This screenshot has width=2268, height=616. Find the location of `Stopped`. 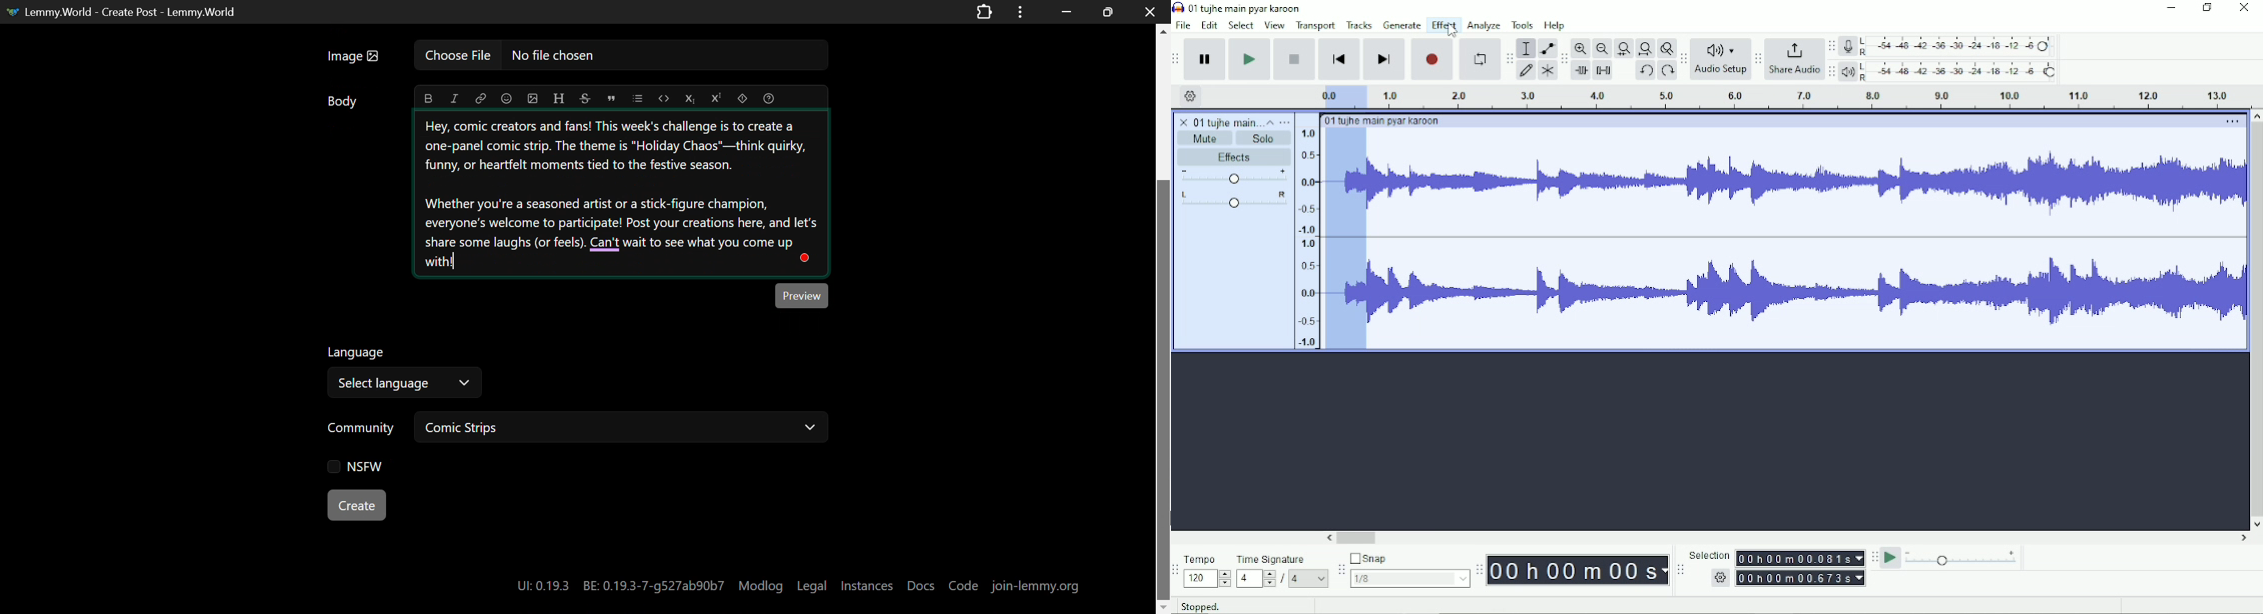

Stopped is located at coordinates (1214, 604).